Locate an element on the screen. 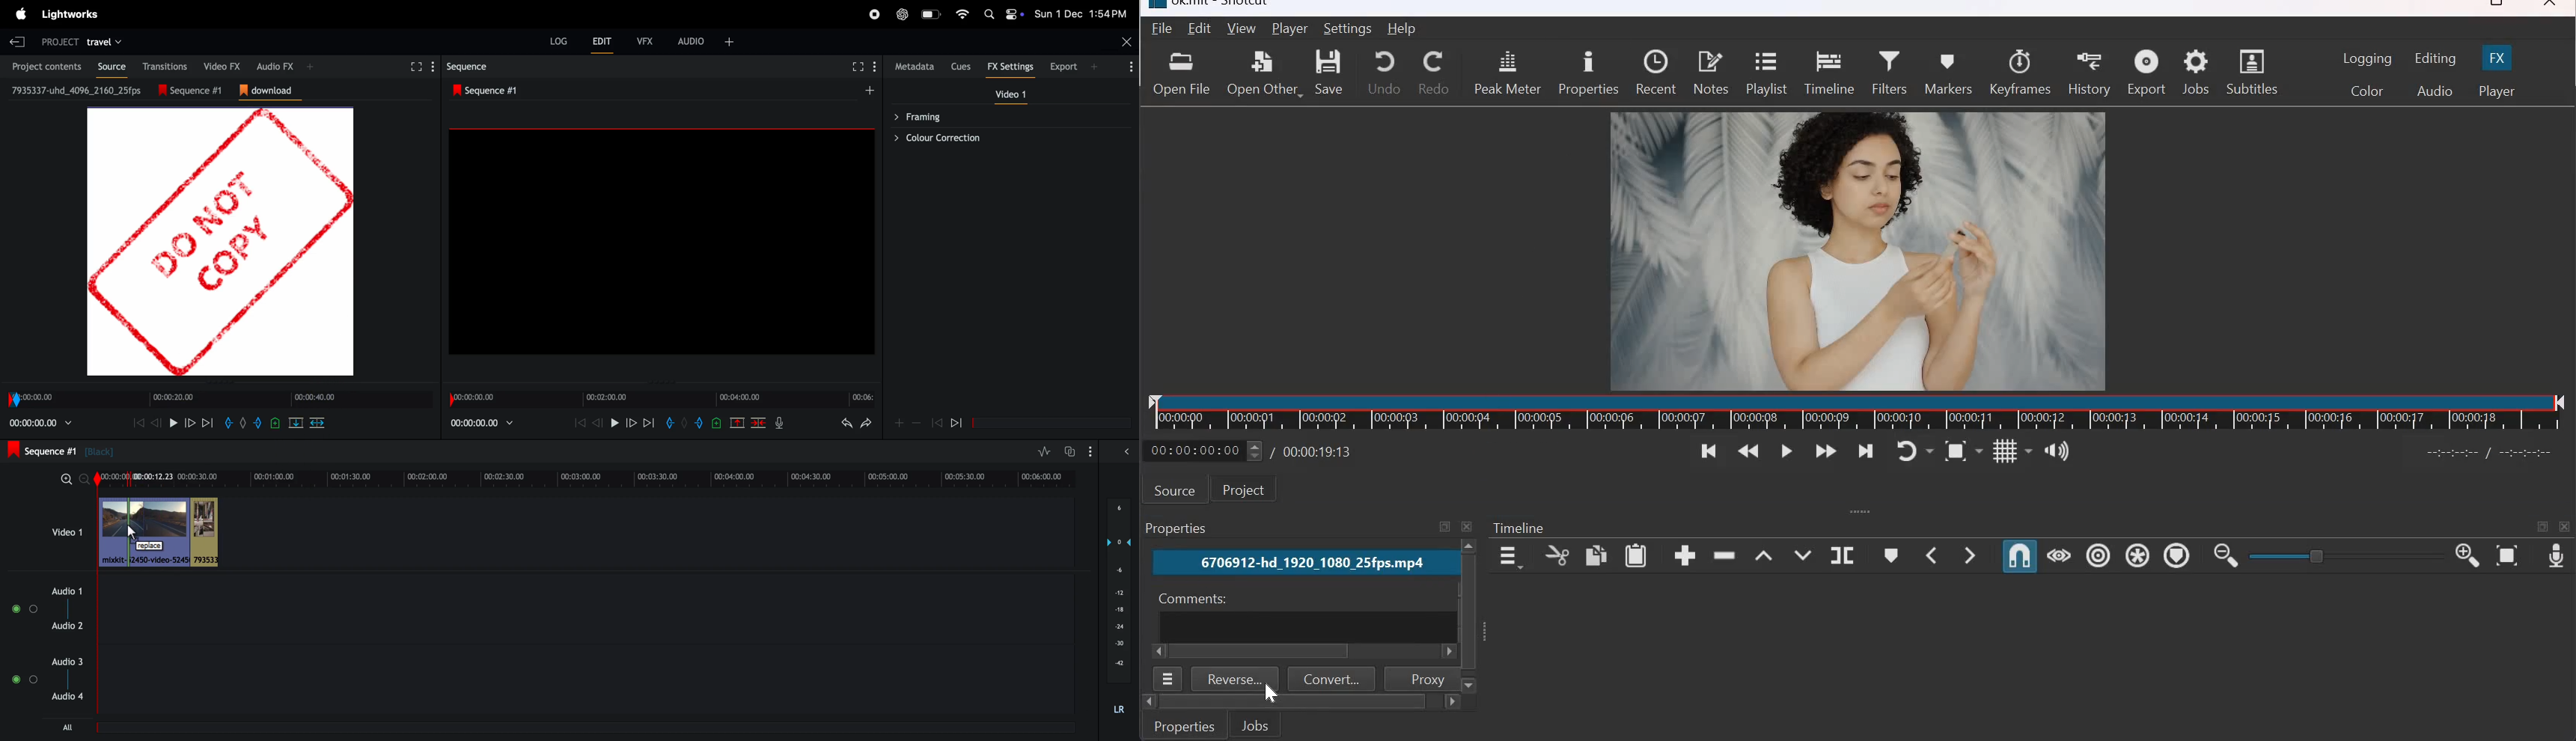 This screenshot has height=756, width=2576. Skip to the previous point is located at coordinates (1703, 451).